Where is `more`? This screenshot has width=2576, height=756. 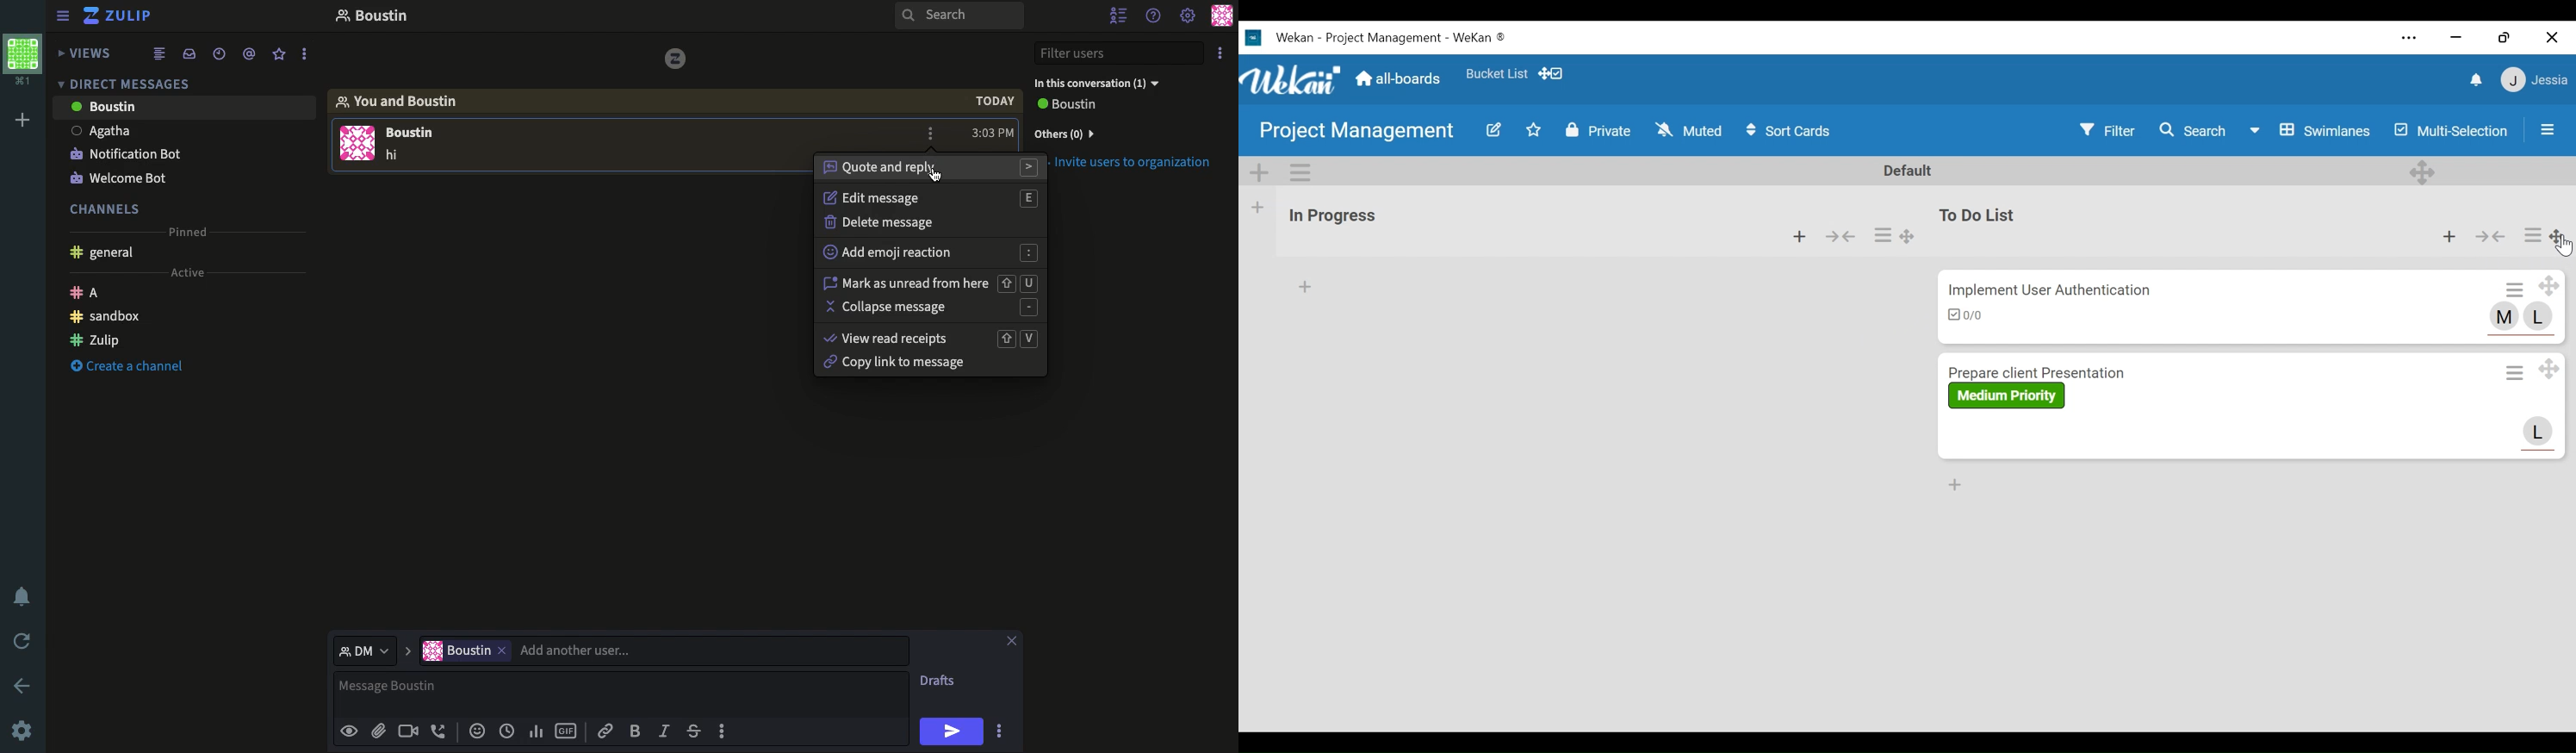
more is located at coordinates (306, 55).